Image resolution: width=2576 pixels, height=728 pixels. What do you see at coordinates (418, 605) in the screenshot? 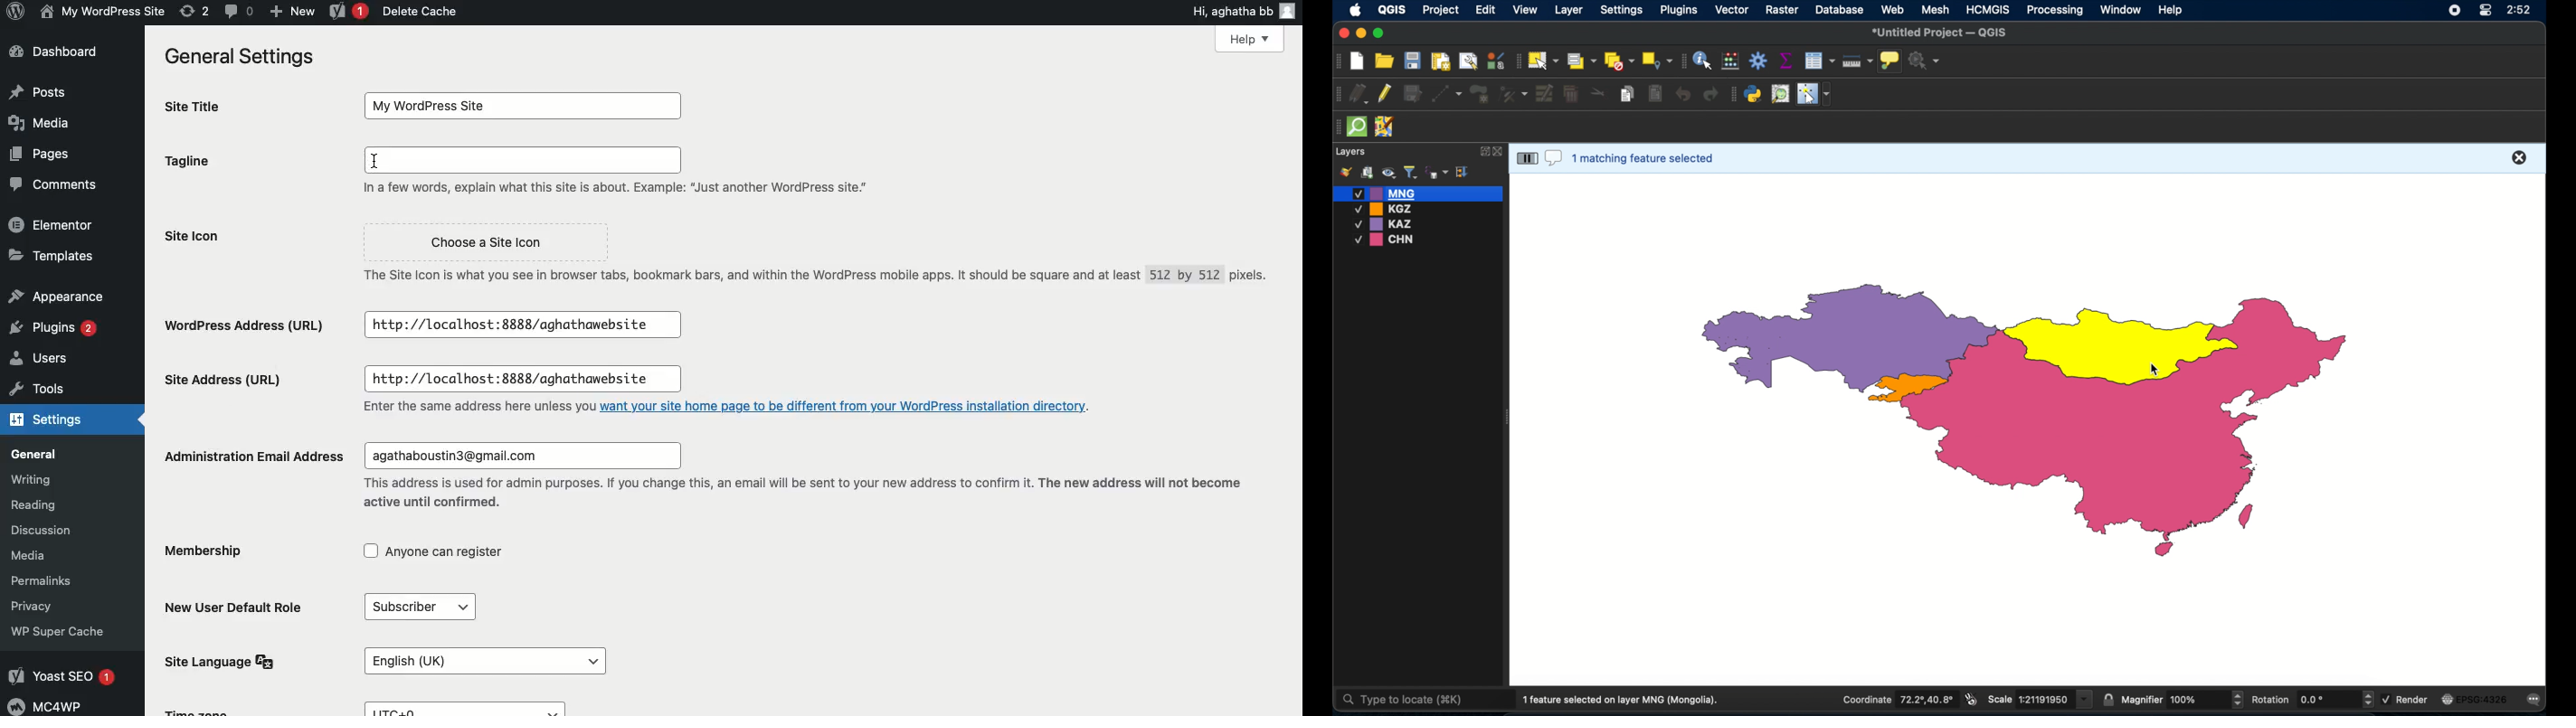
I see `Subscriber` at bounding box center [418, 605].